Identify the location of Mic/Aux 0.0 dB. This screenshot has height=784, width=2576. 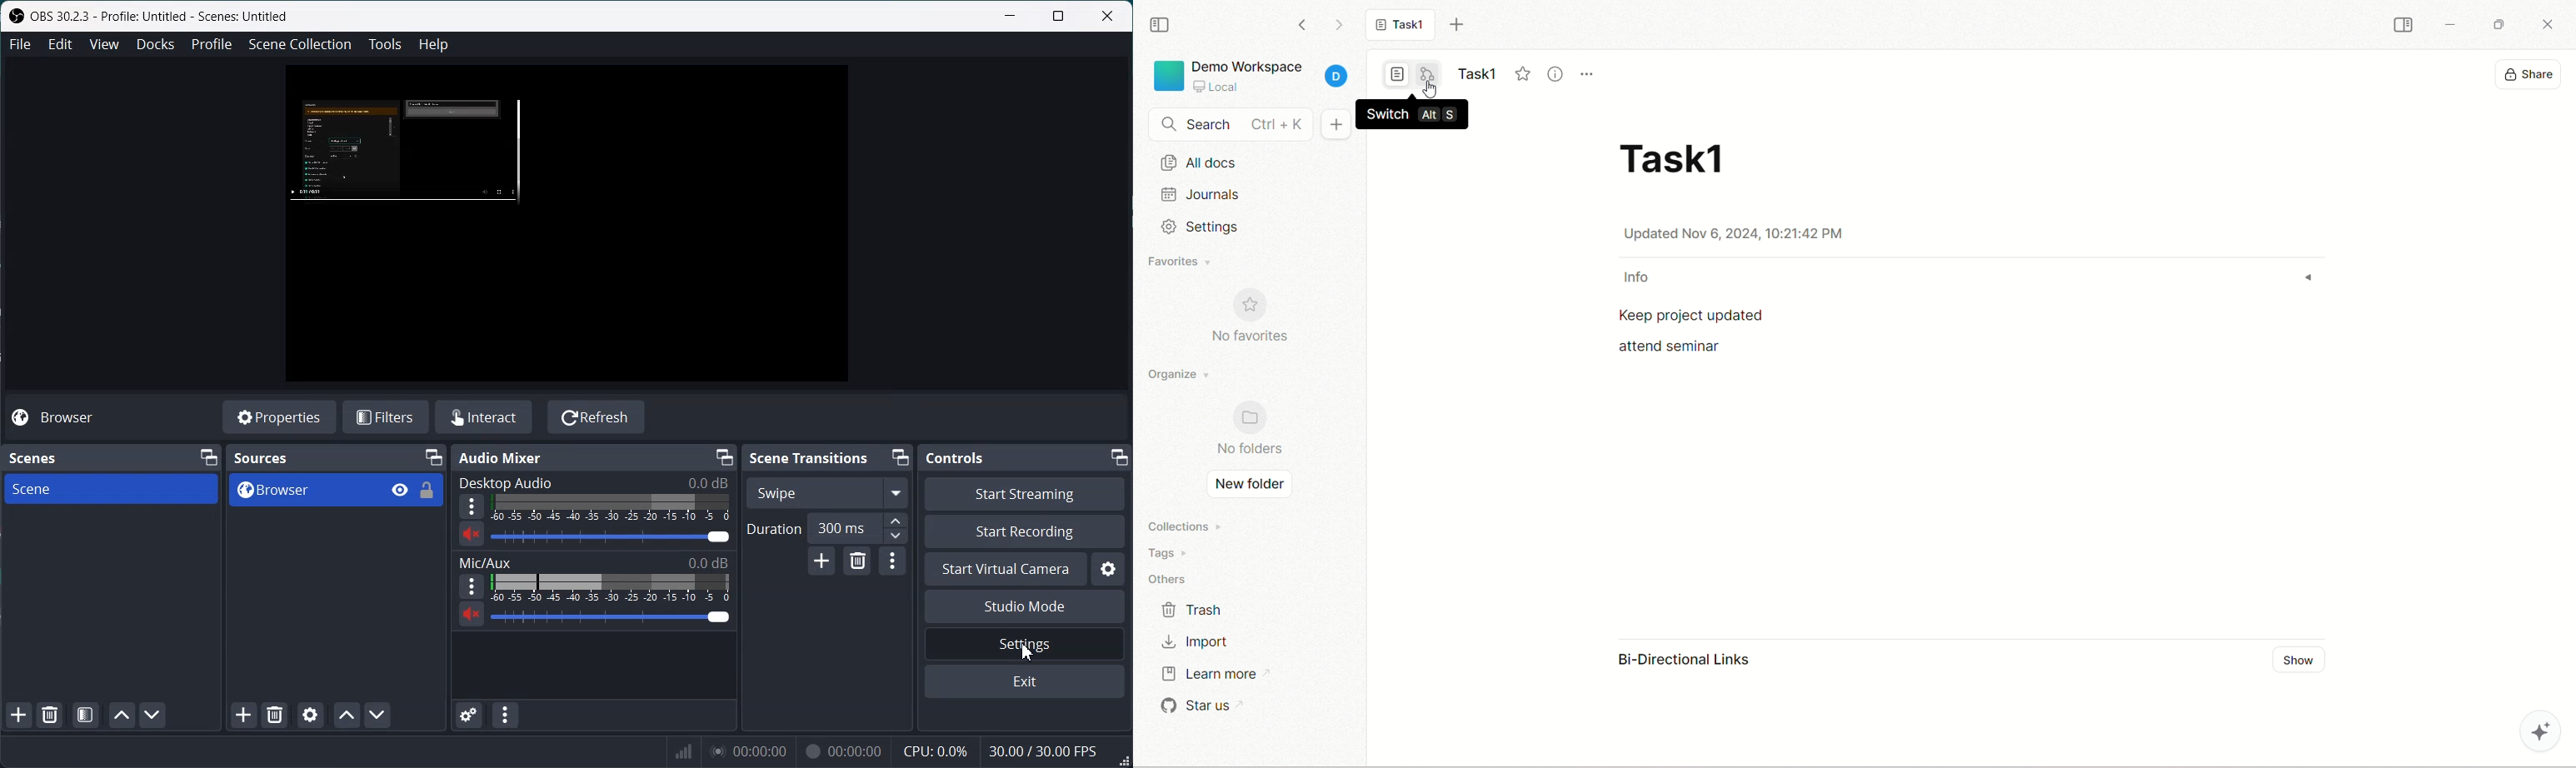
(592, 561).